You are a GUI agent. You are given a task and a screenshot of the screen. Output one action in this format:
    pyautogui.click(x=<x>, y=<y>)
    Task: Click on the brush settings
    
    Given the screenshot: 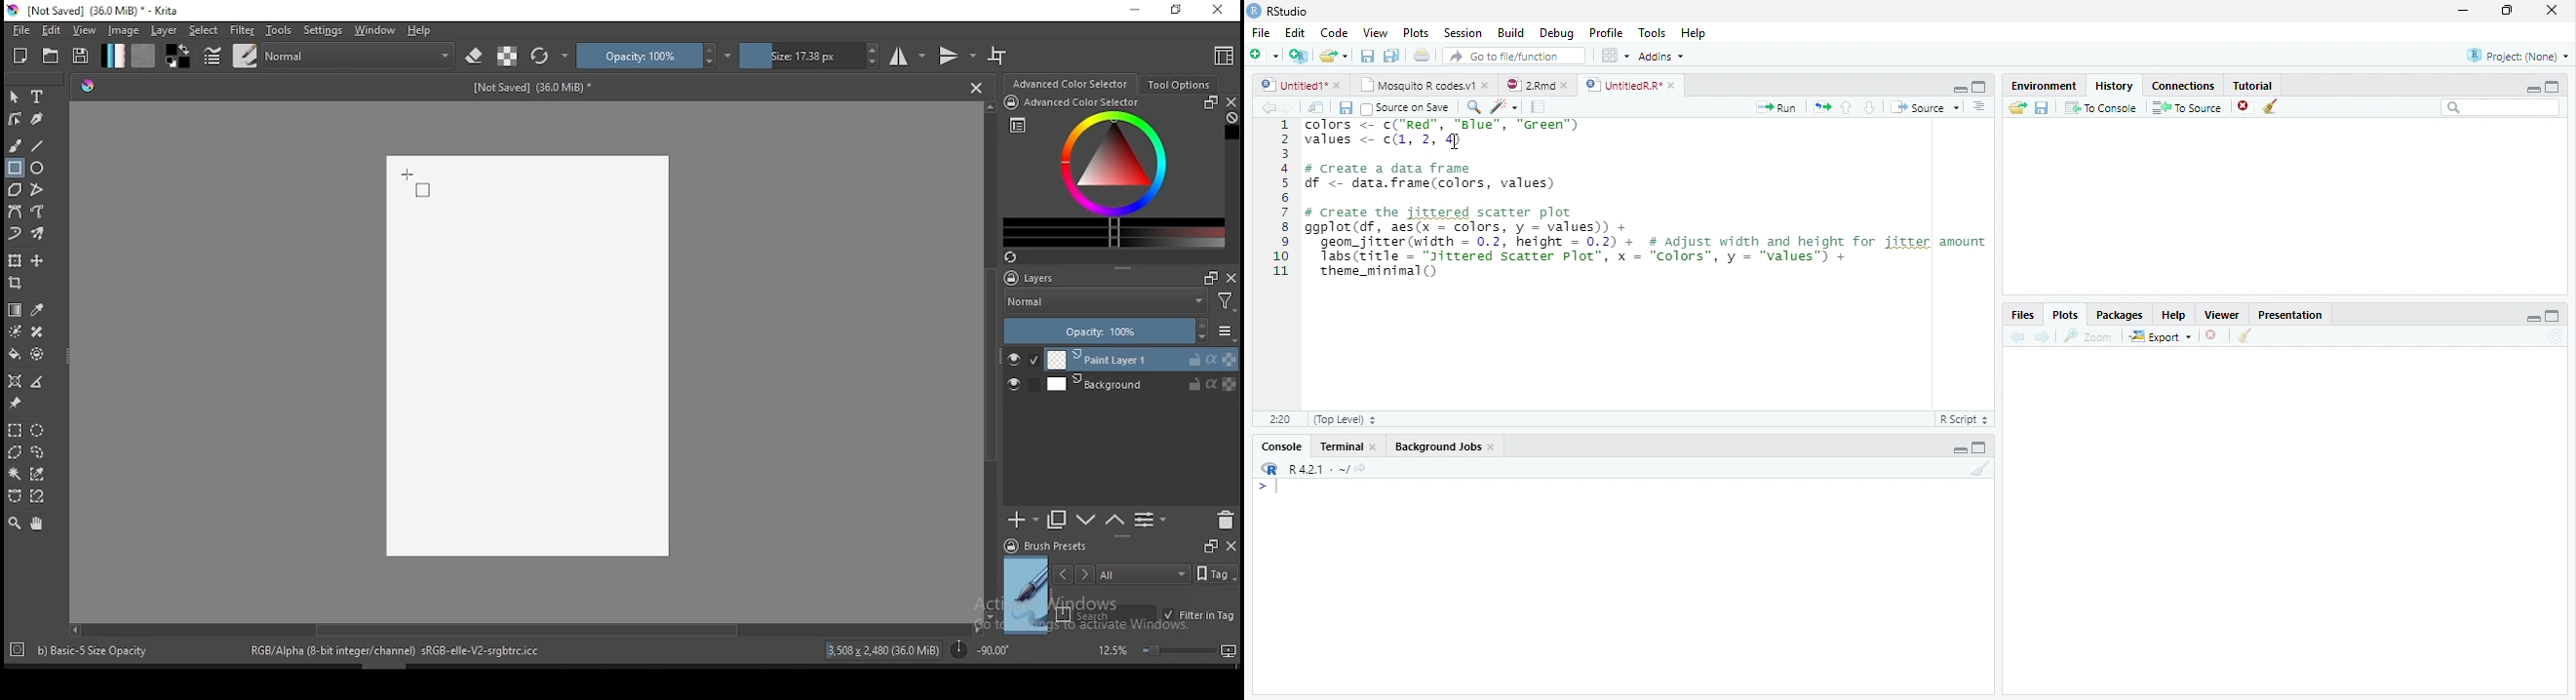 What is the action you would take?
    pyautogui.click(x=211, y=55)
    